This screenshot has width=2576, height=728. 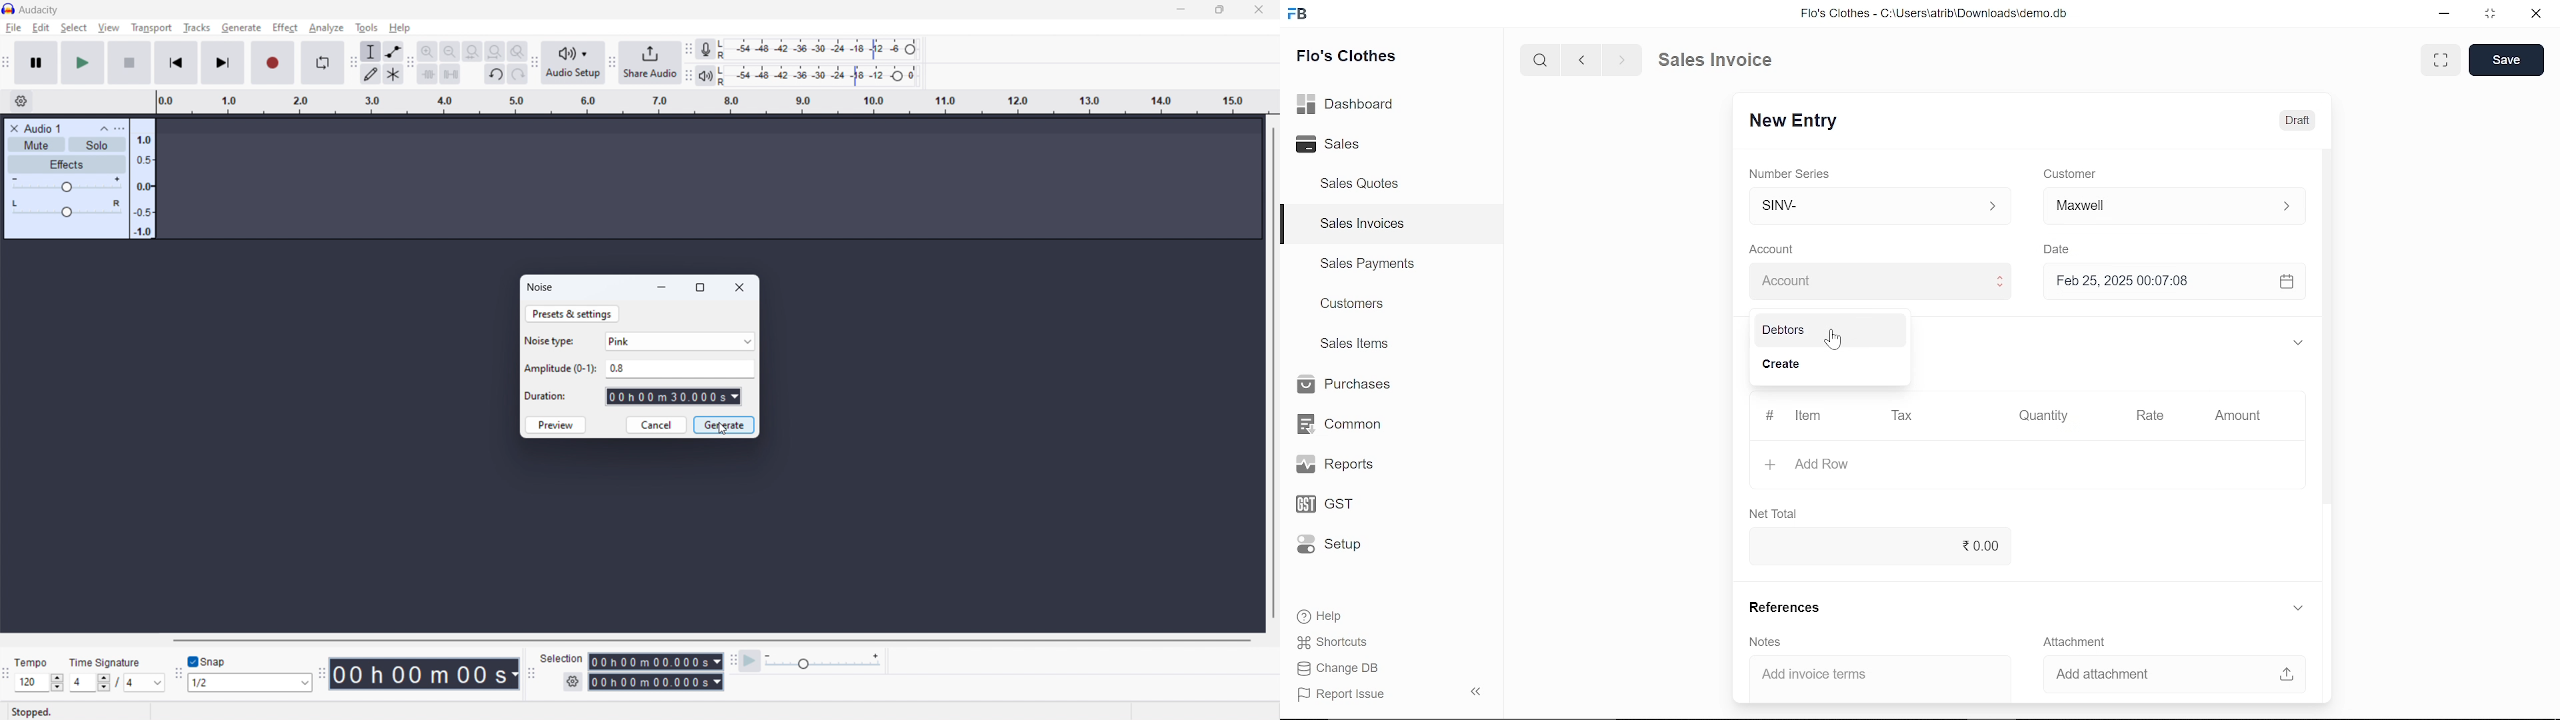 What do you see at coordinates (573, 682) in the screenshot?
I see `selection settings` at bounding box center [573, 682].